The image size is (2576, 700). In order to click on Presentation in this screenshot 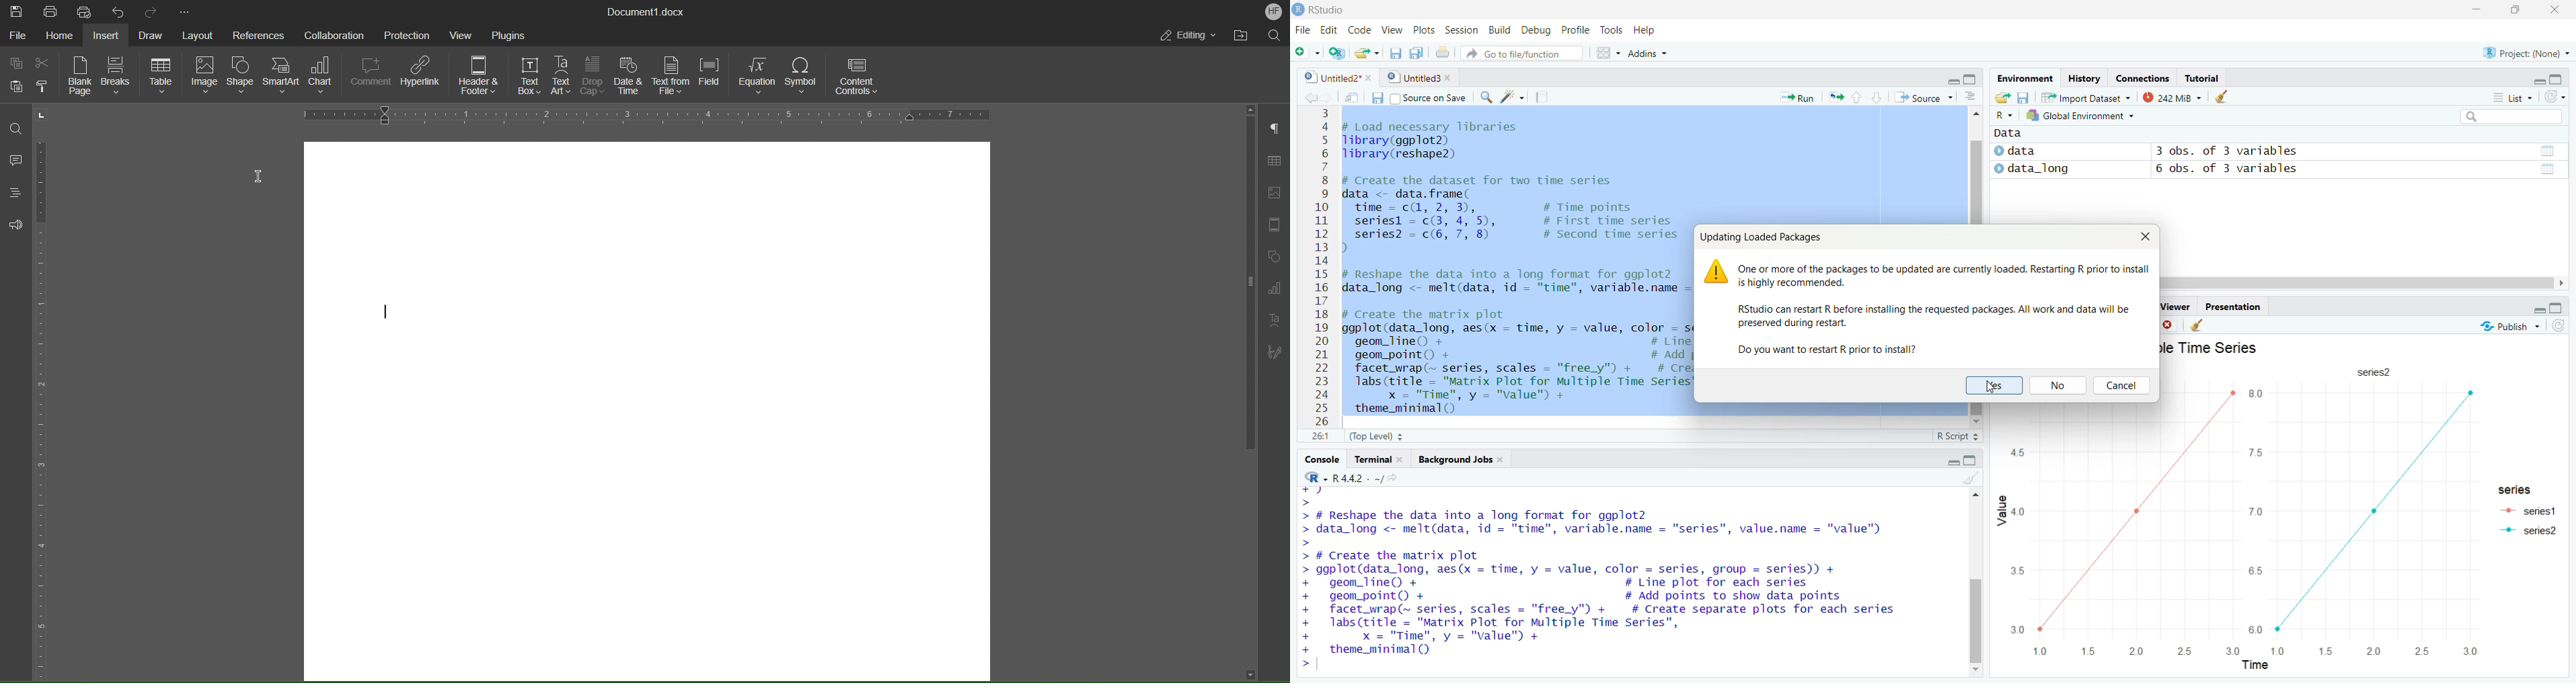, I will do `click(2231, 305)`.